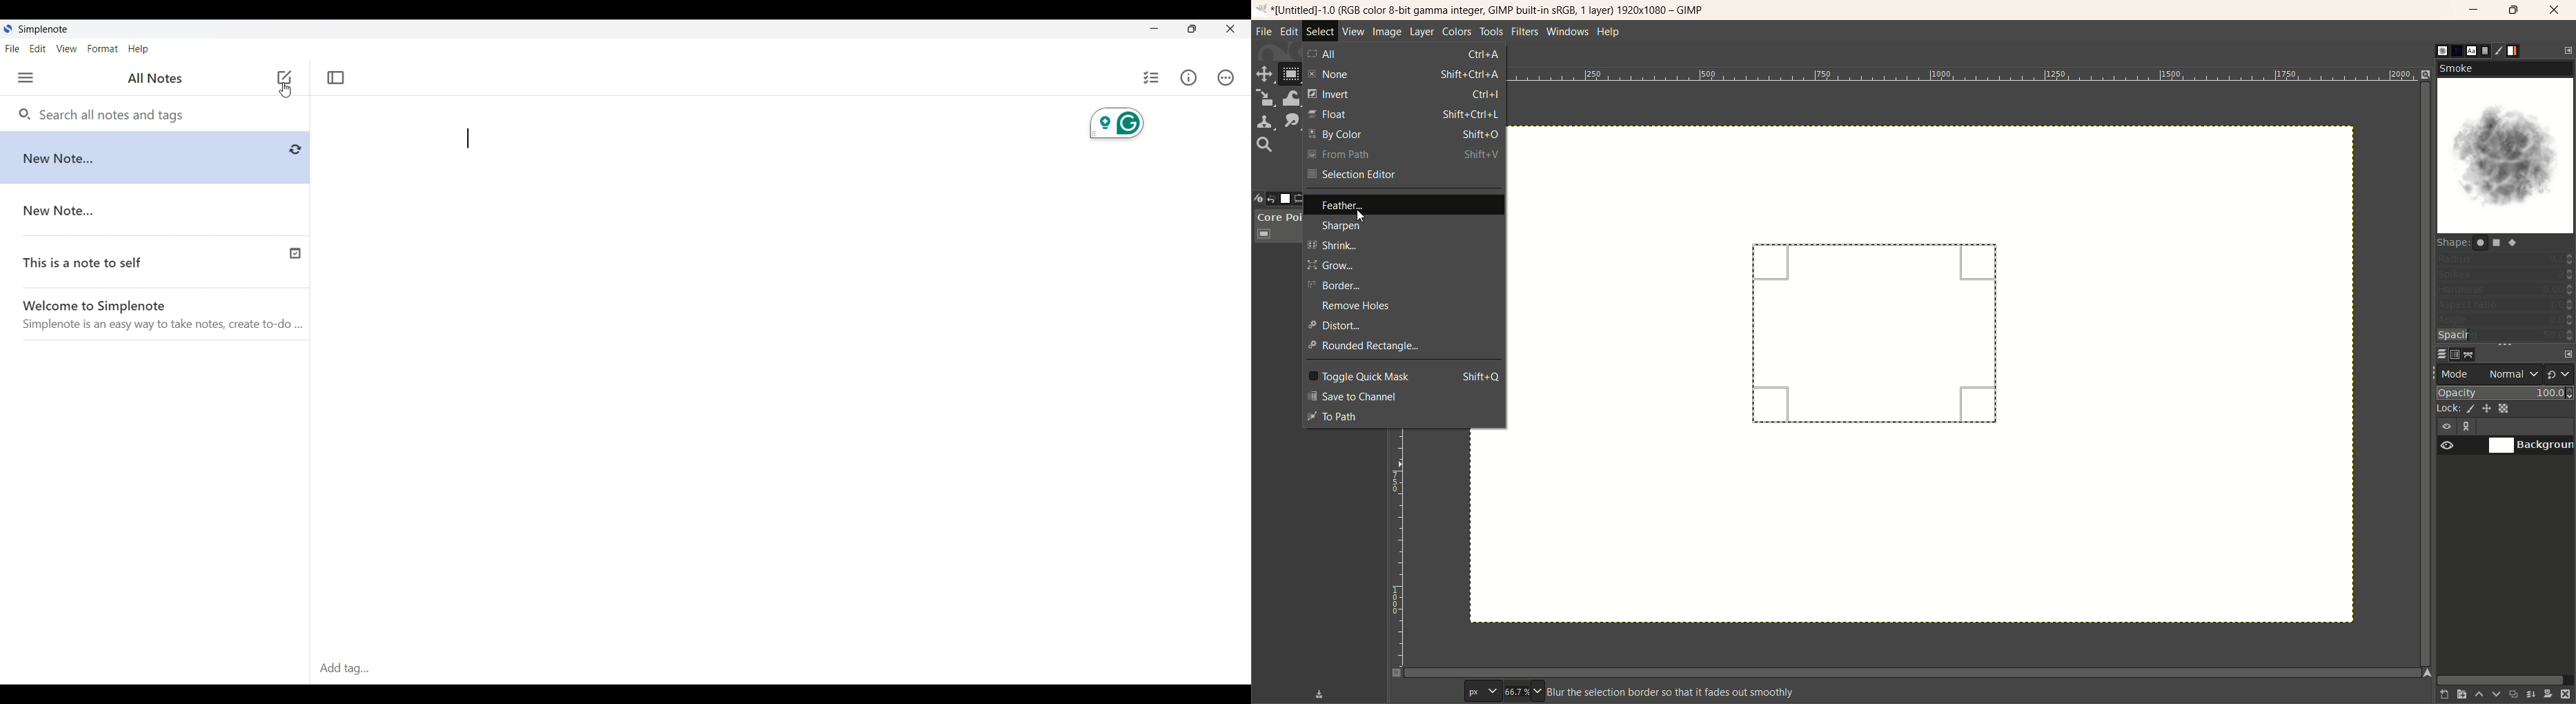  What do you see at coordinates (1230, 29) in the screenshot?
I see `Close interface` at bounding box center [1230, 29].